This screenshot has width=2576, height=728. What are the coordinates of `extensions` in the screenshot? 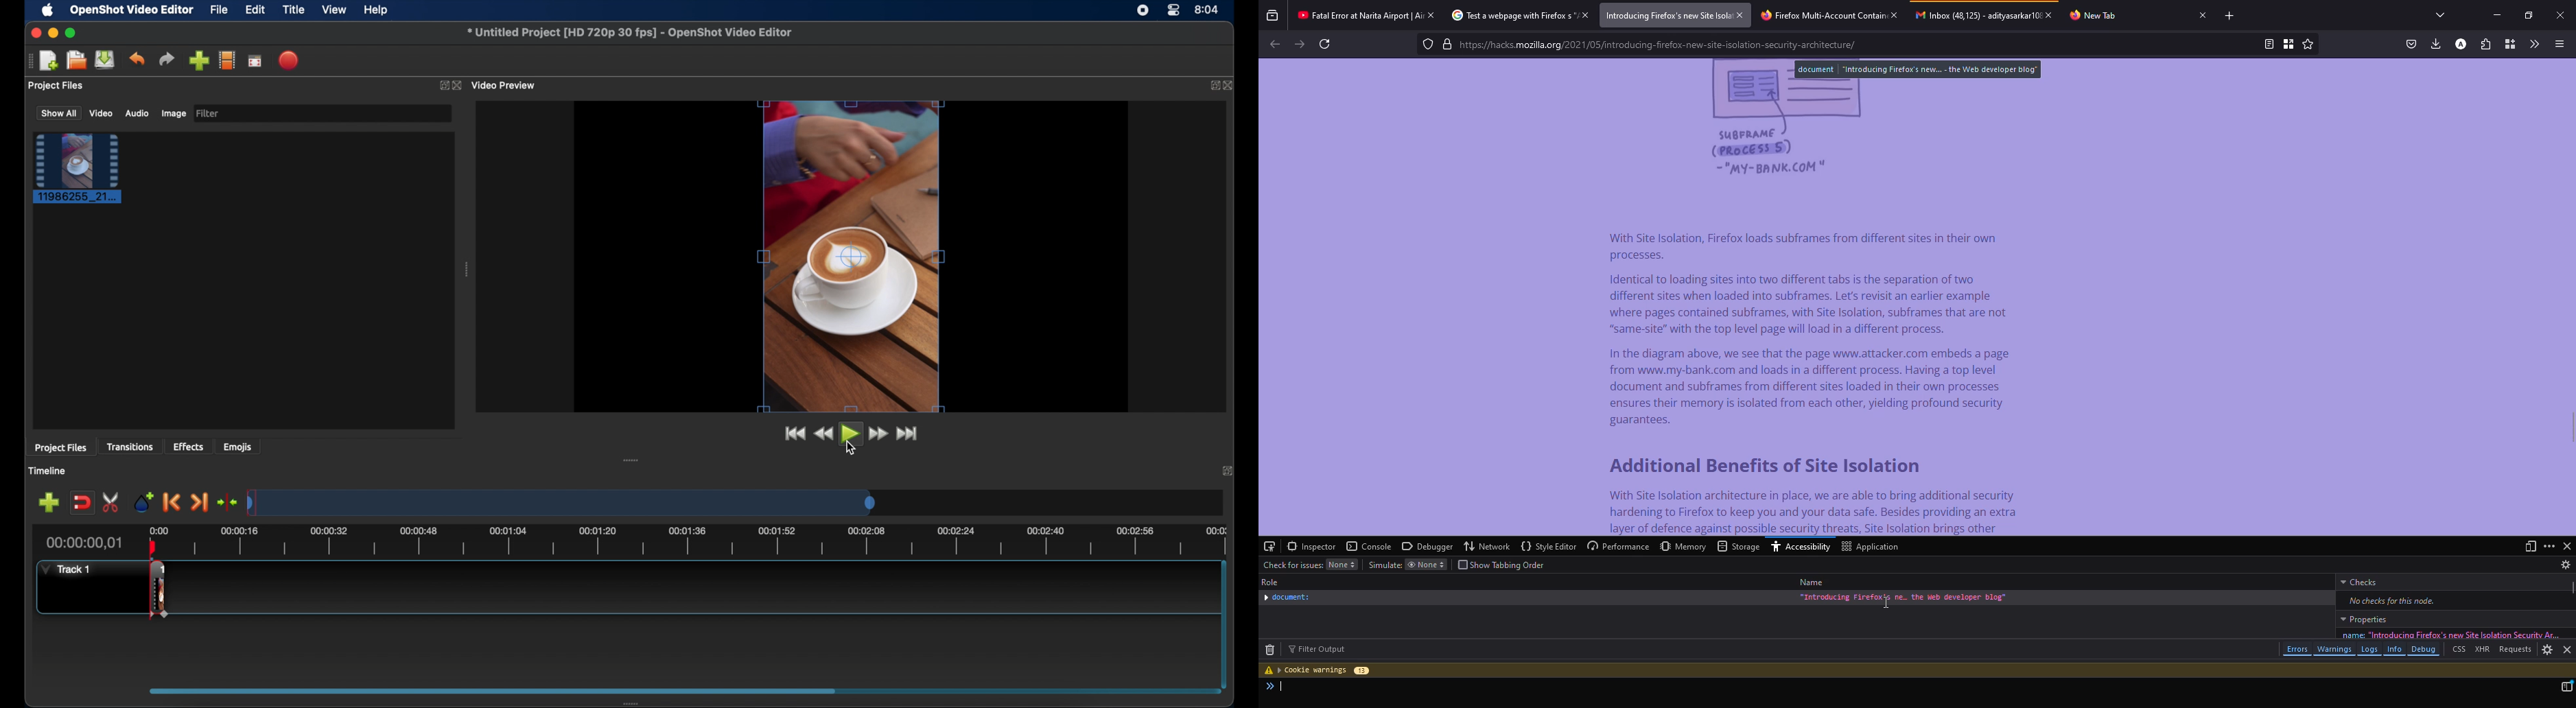 It's located at (2485, 44).